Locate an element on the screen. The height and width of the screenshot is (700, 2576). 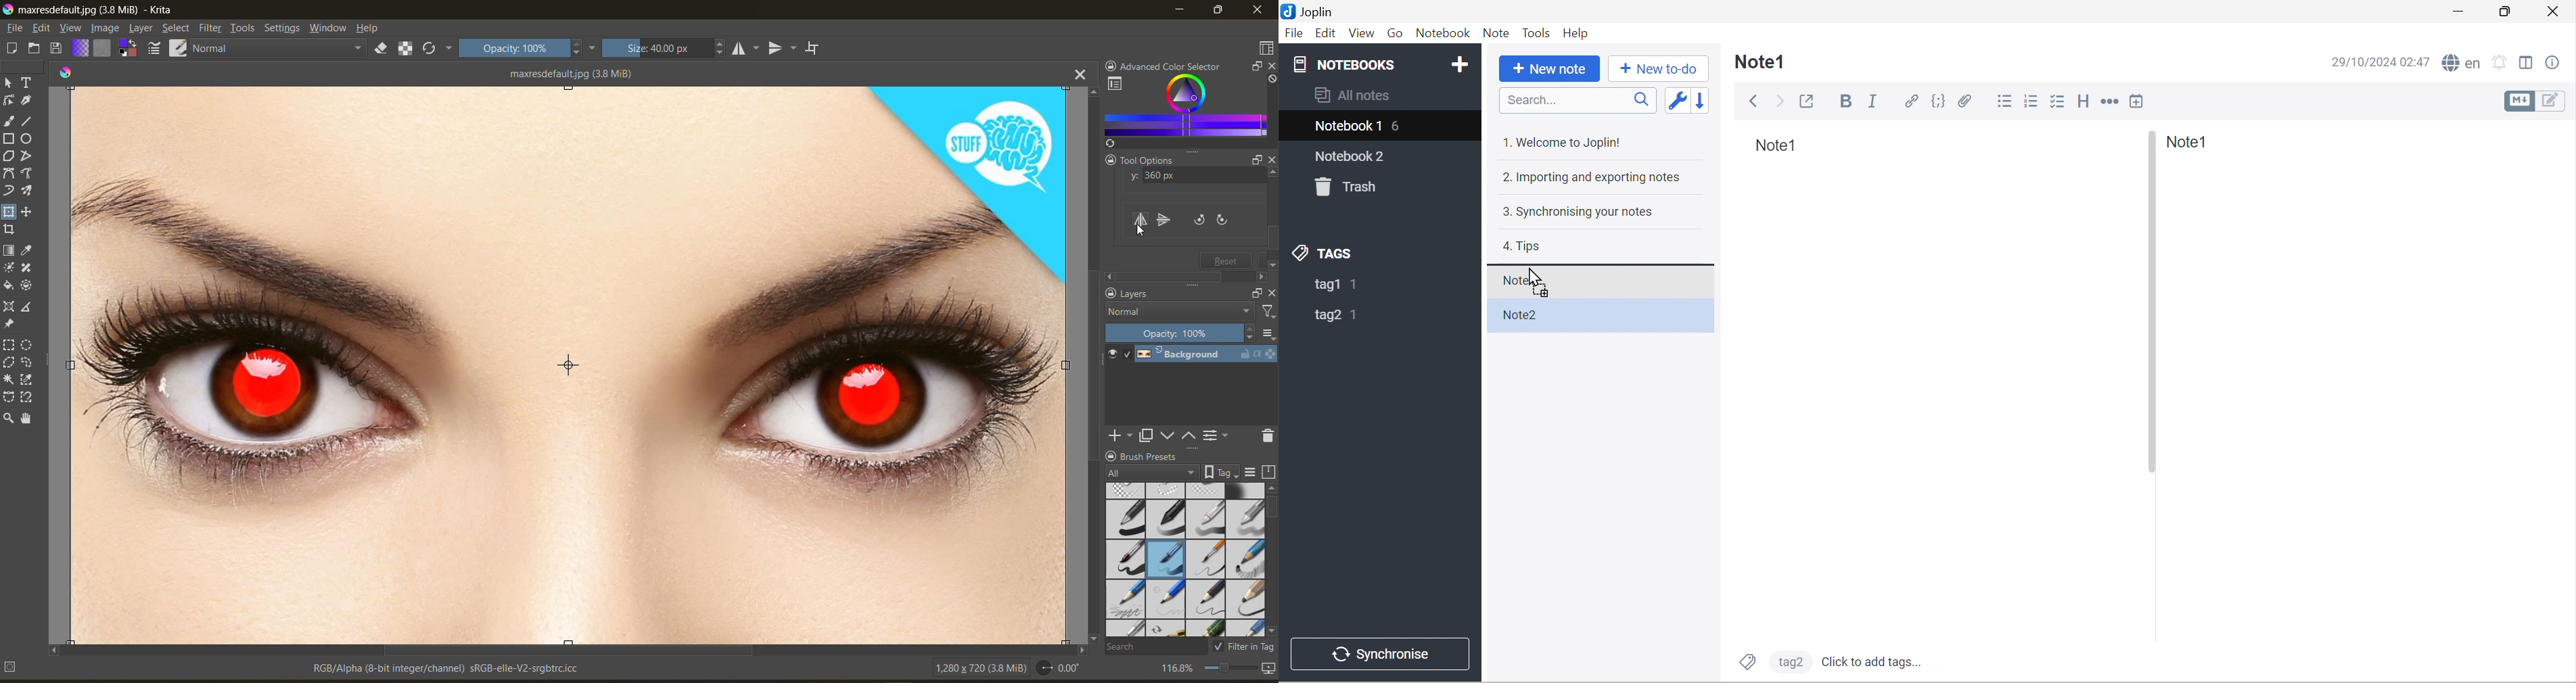
File is located at coordinates (1293, 34).